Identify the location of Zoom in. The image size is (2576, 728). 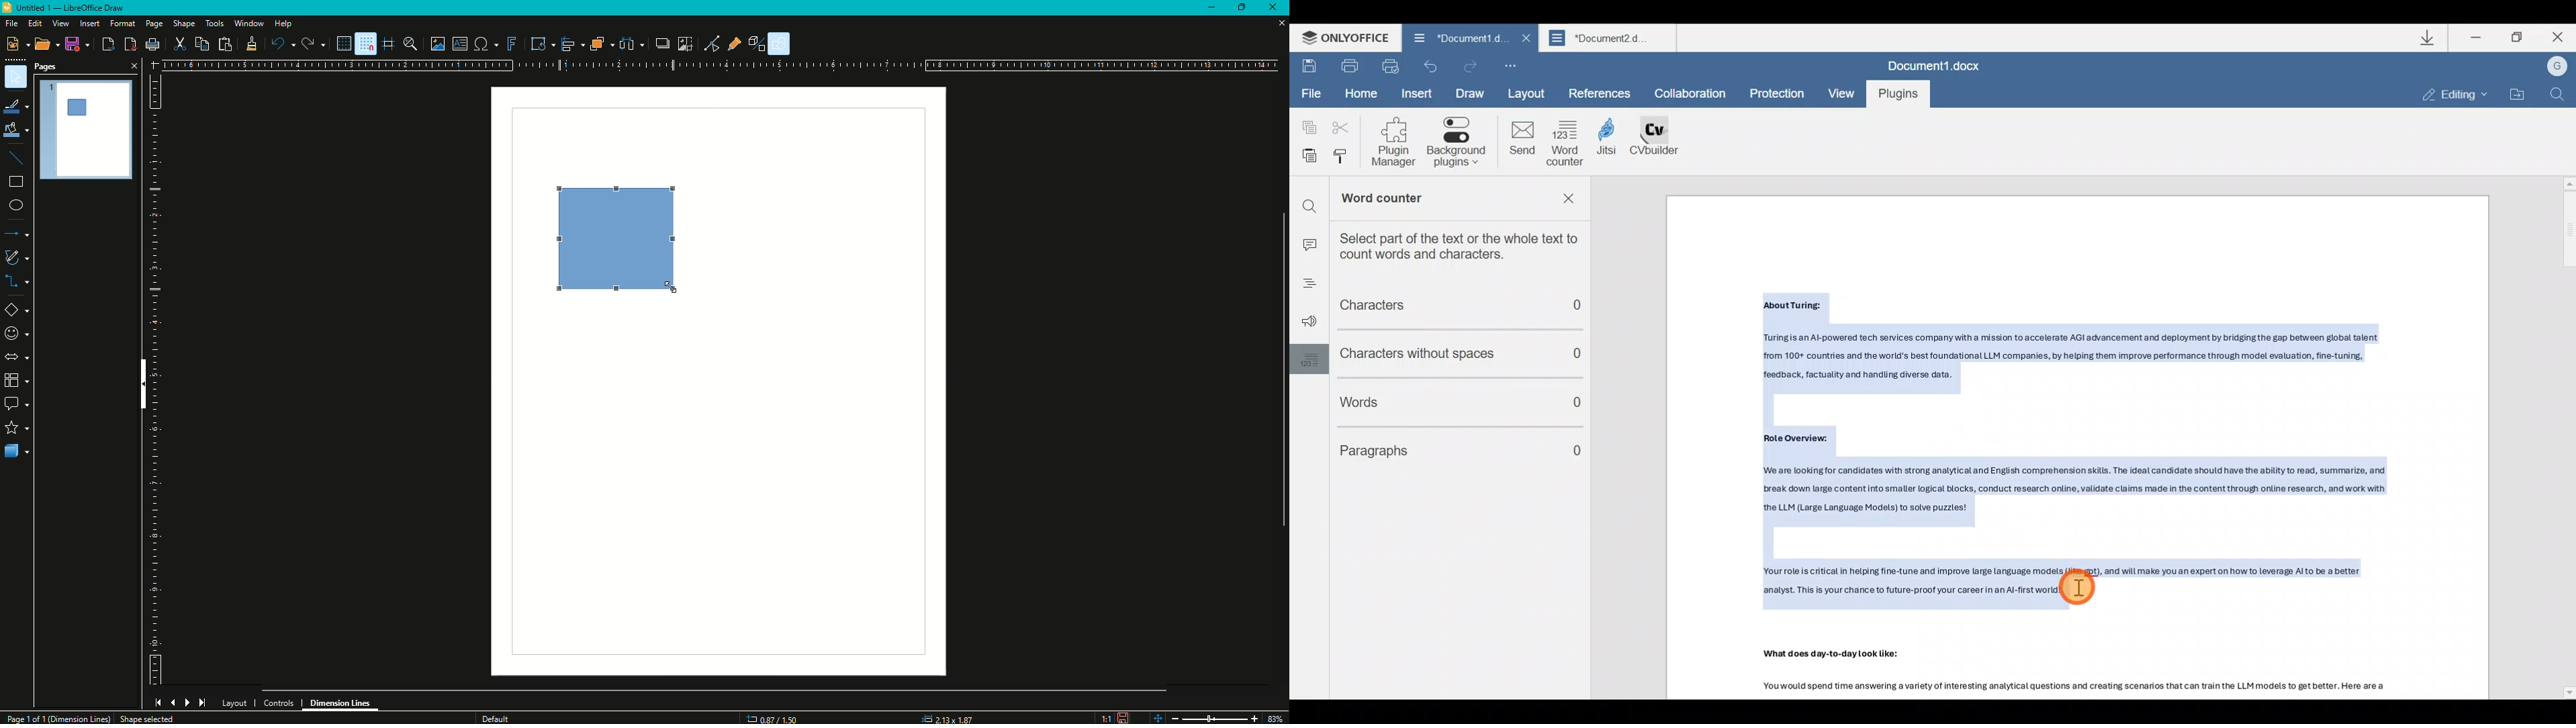
(1254, 718).